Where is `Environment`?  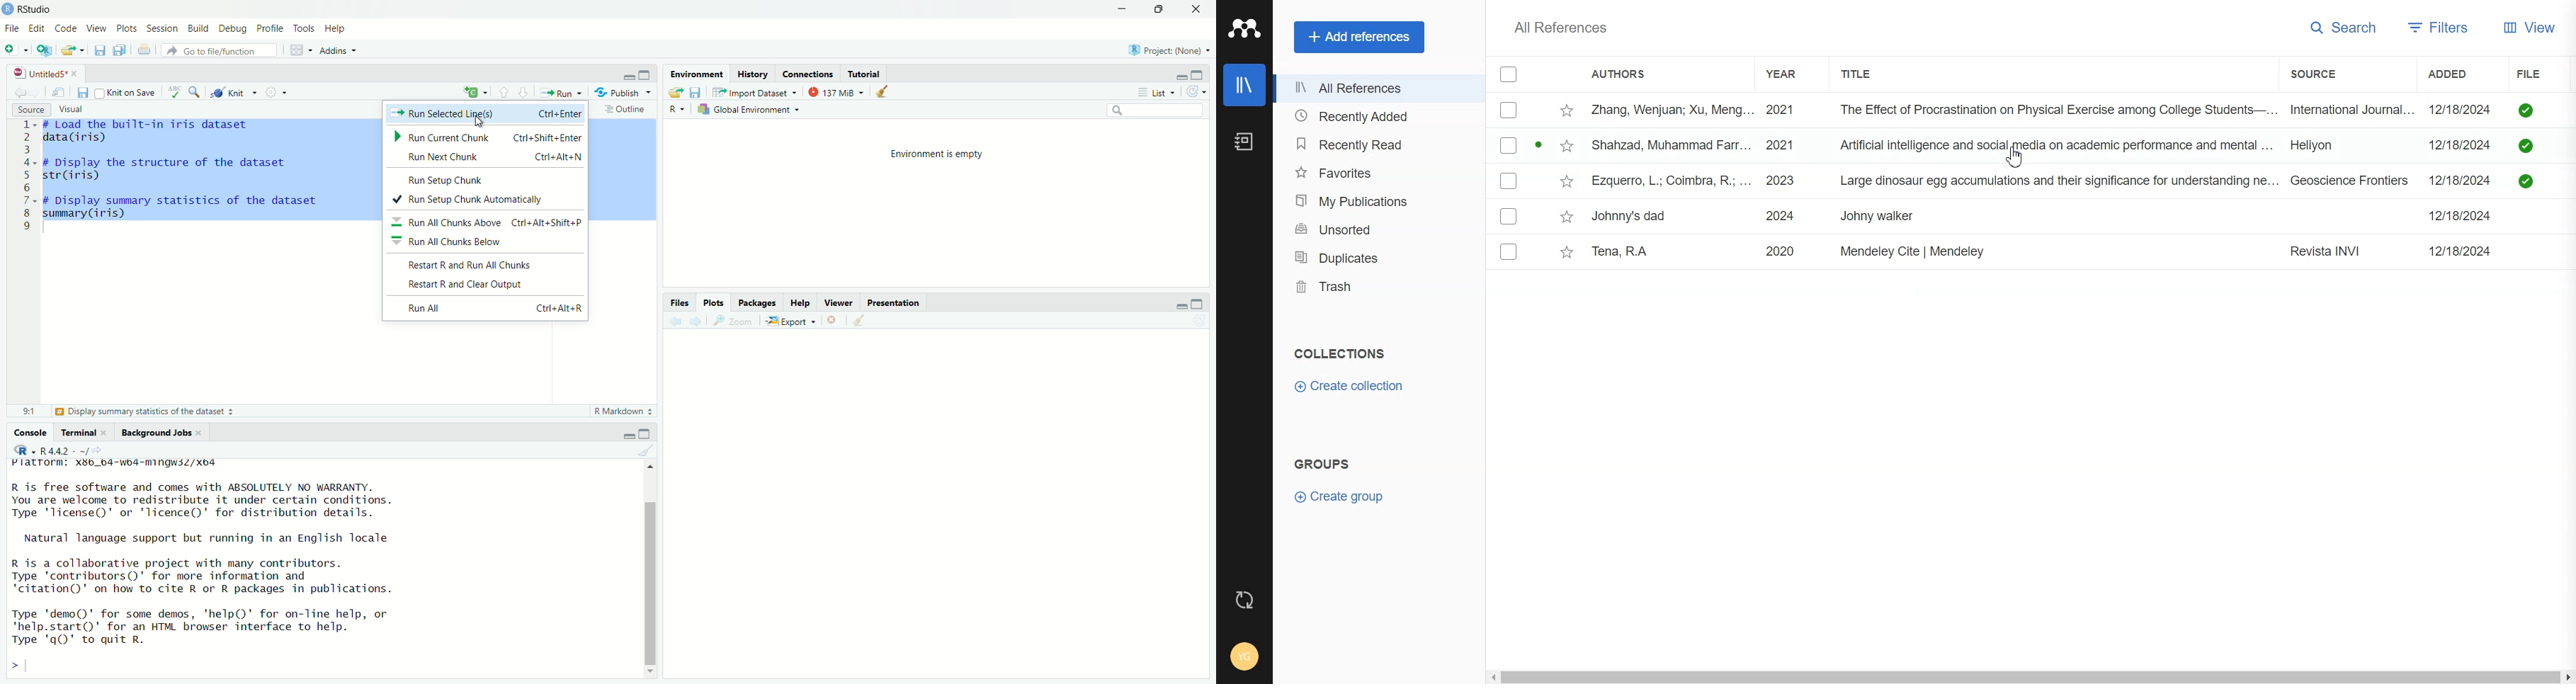
Environment is located at coordinates (697, 75).